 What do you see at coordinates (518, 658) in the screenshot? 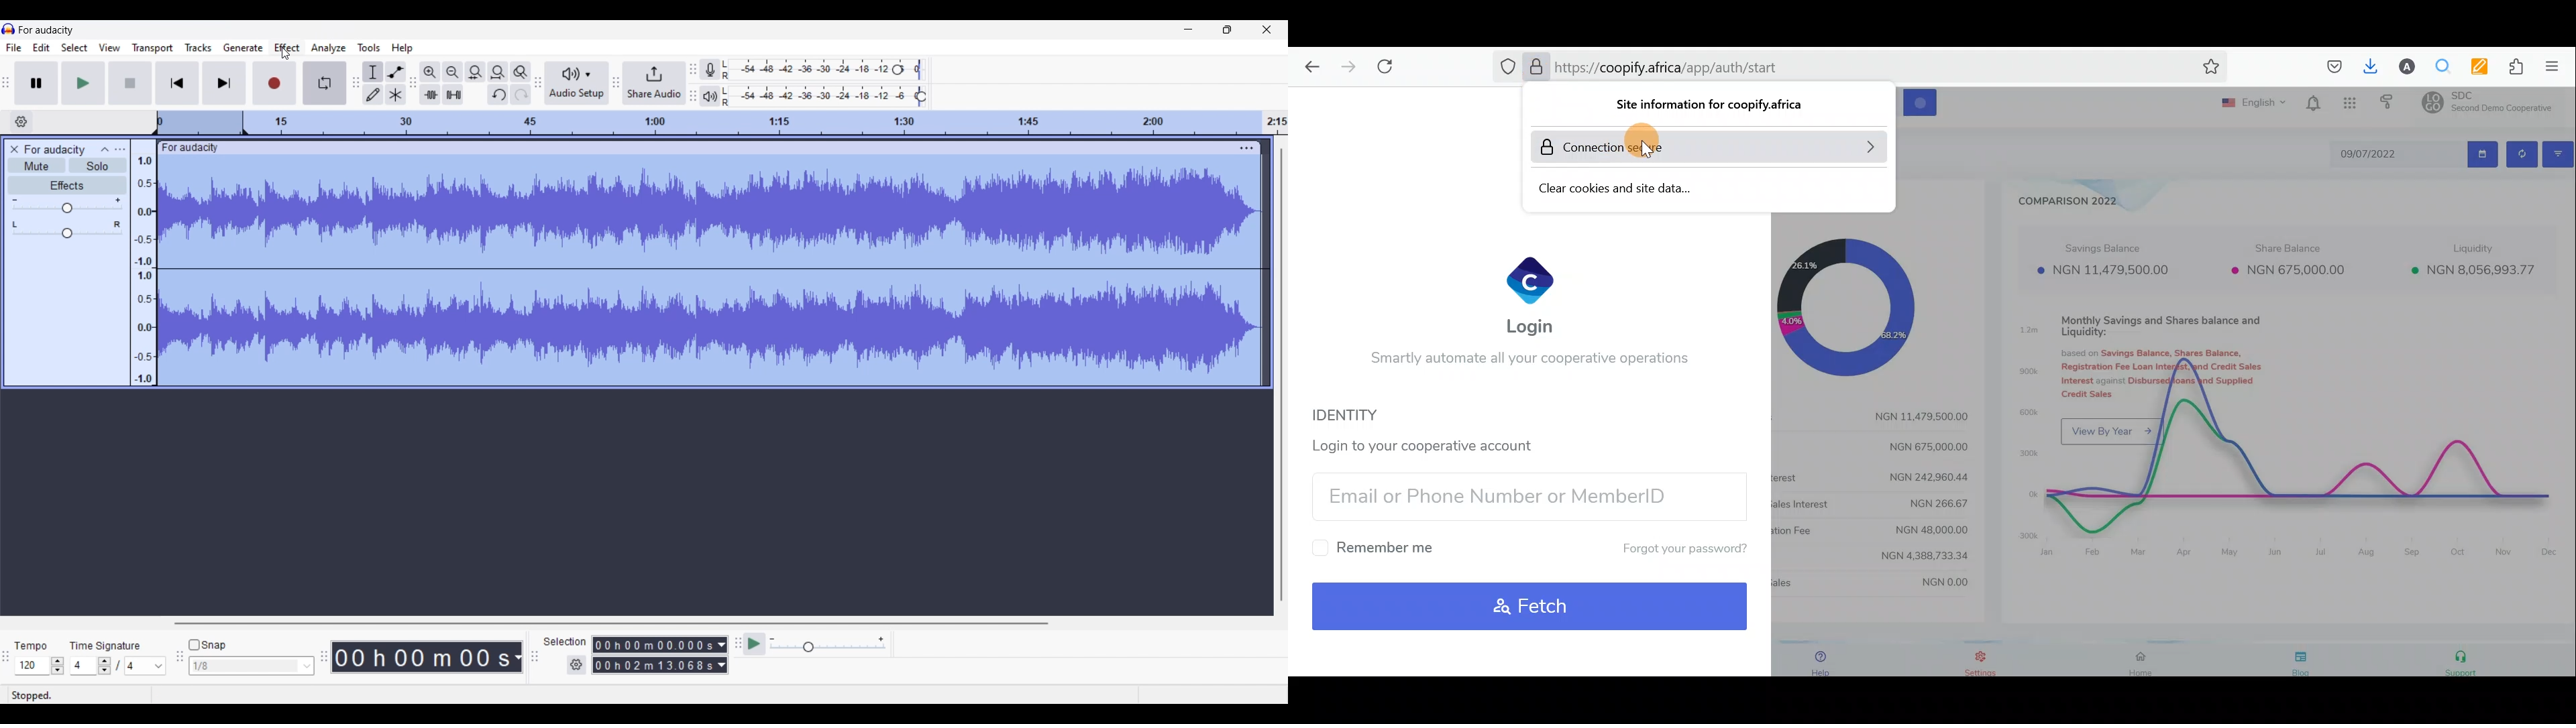
I see `Audio record duration` at bounding box center [518, 658].